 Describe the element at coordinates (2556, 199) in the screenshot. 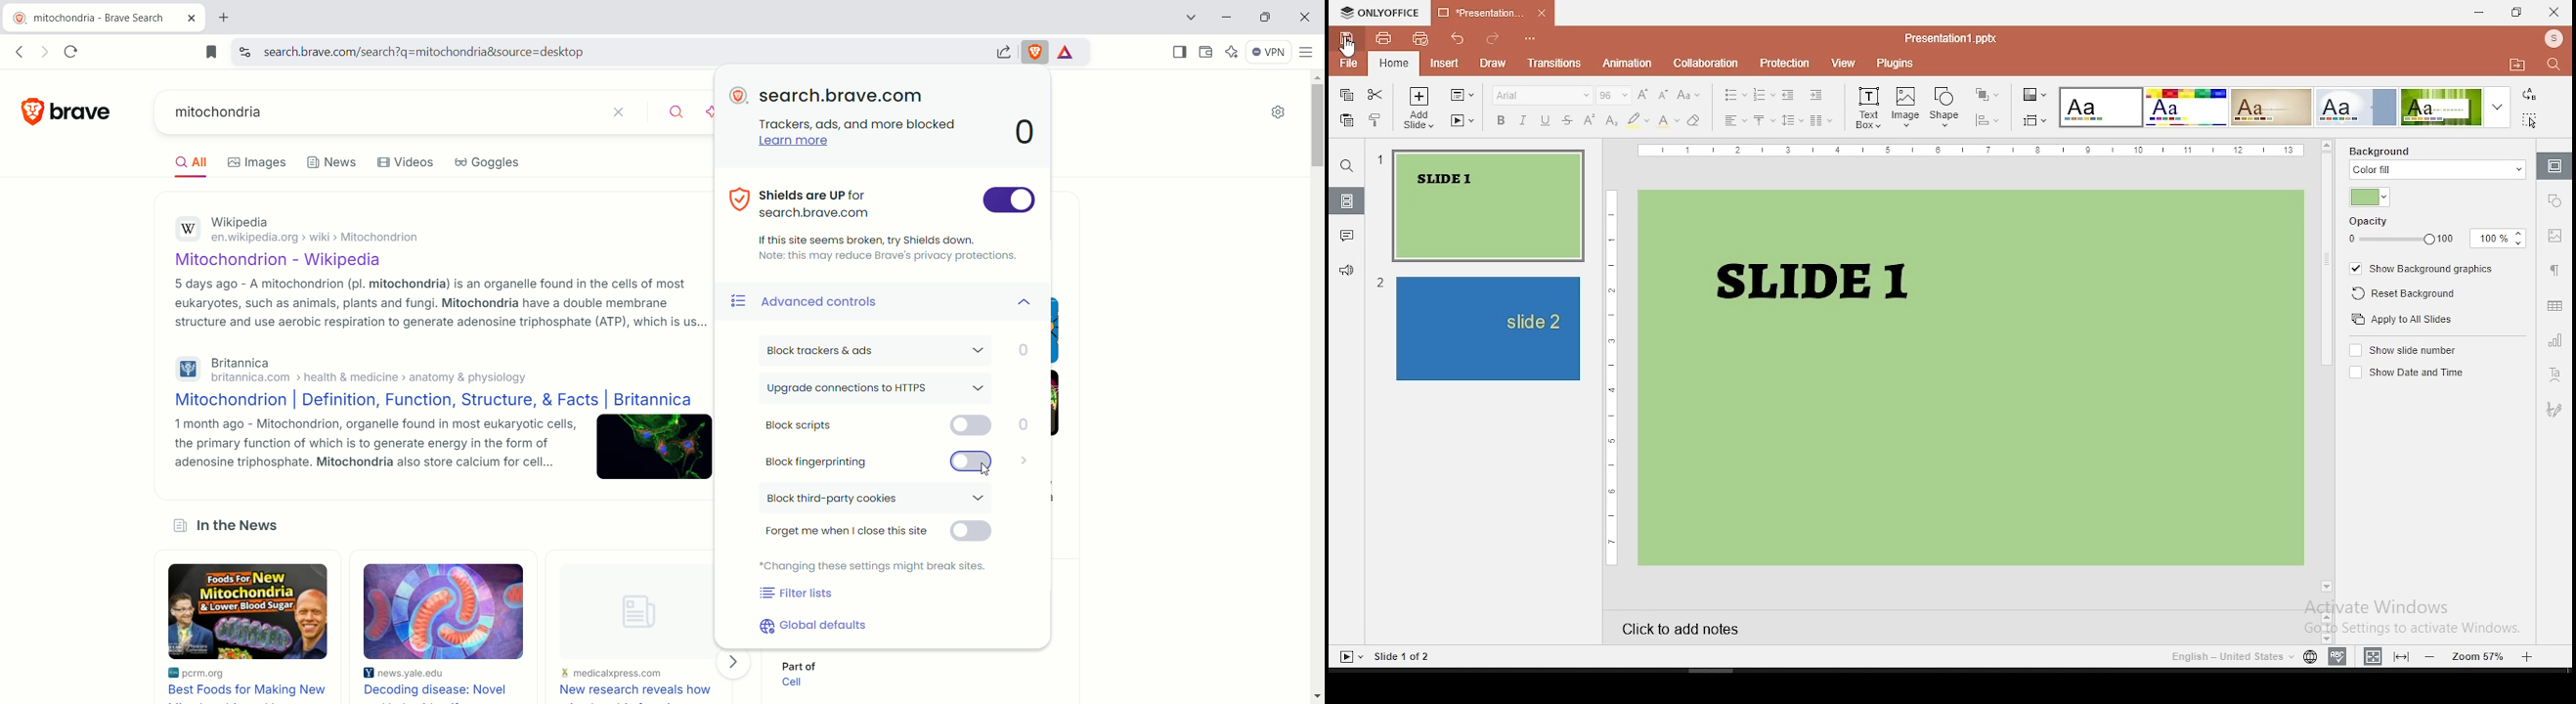

I see `shape settings` at that location.